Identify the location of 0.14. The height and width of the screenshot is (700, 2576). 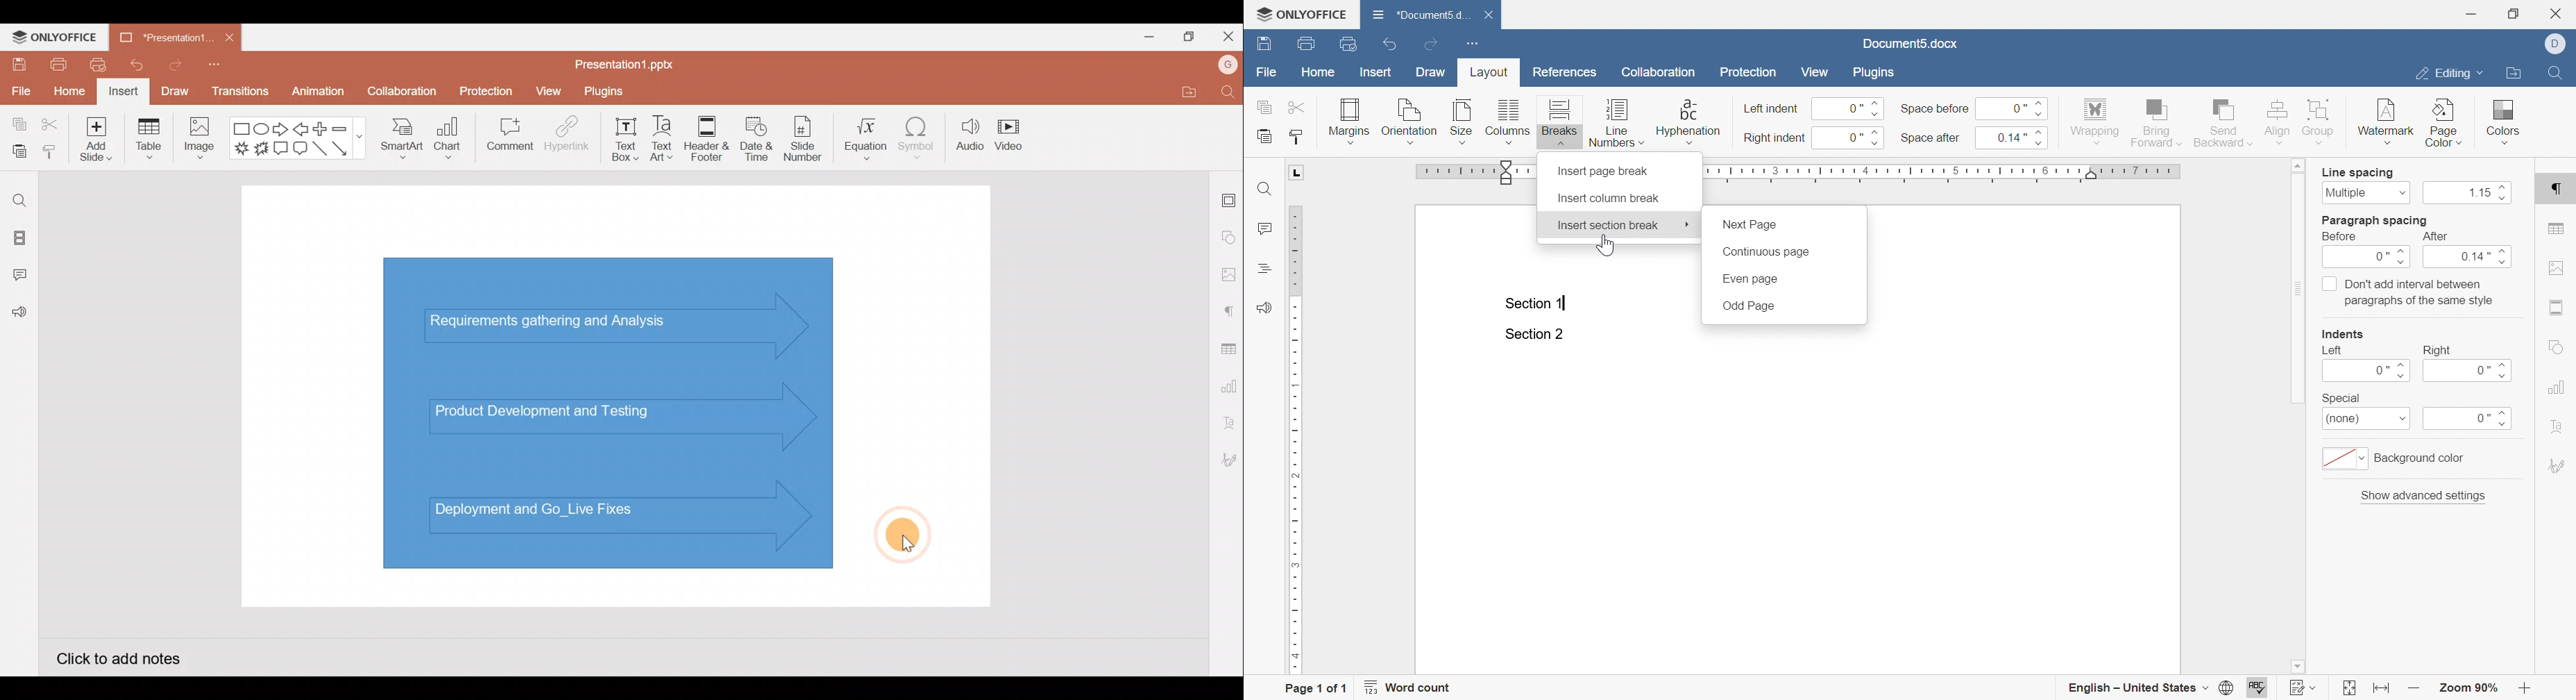
(2471, 258).